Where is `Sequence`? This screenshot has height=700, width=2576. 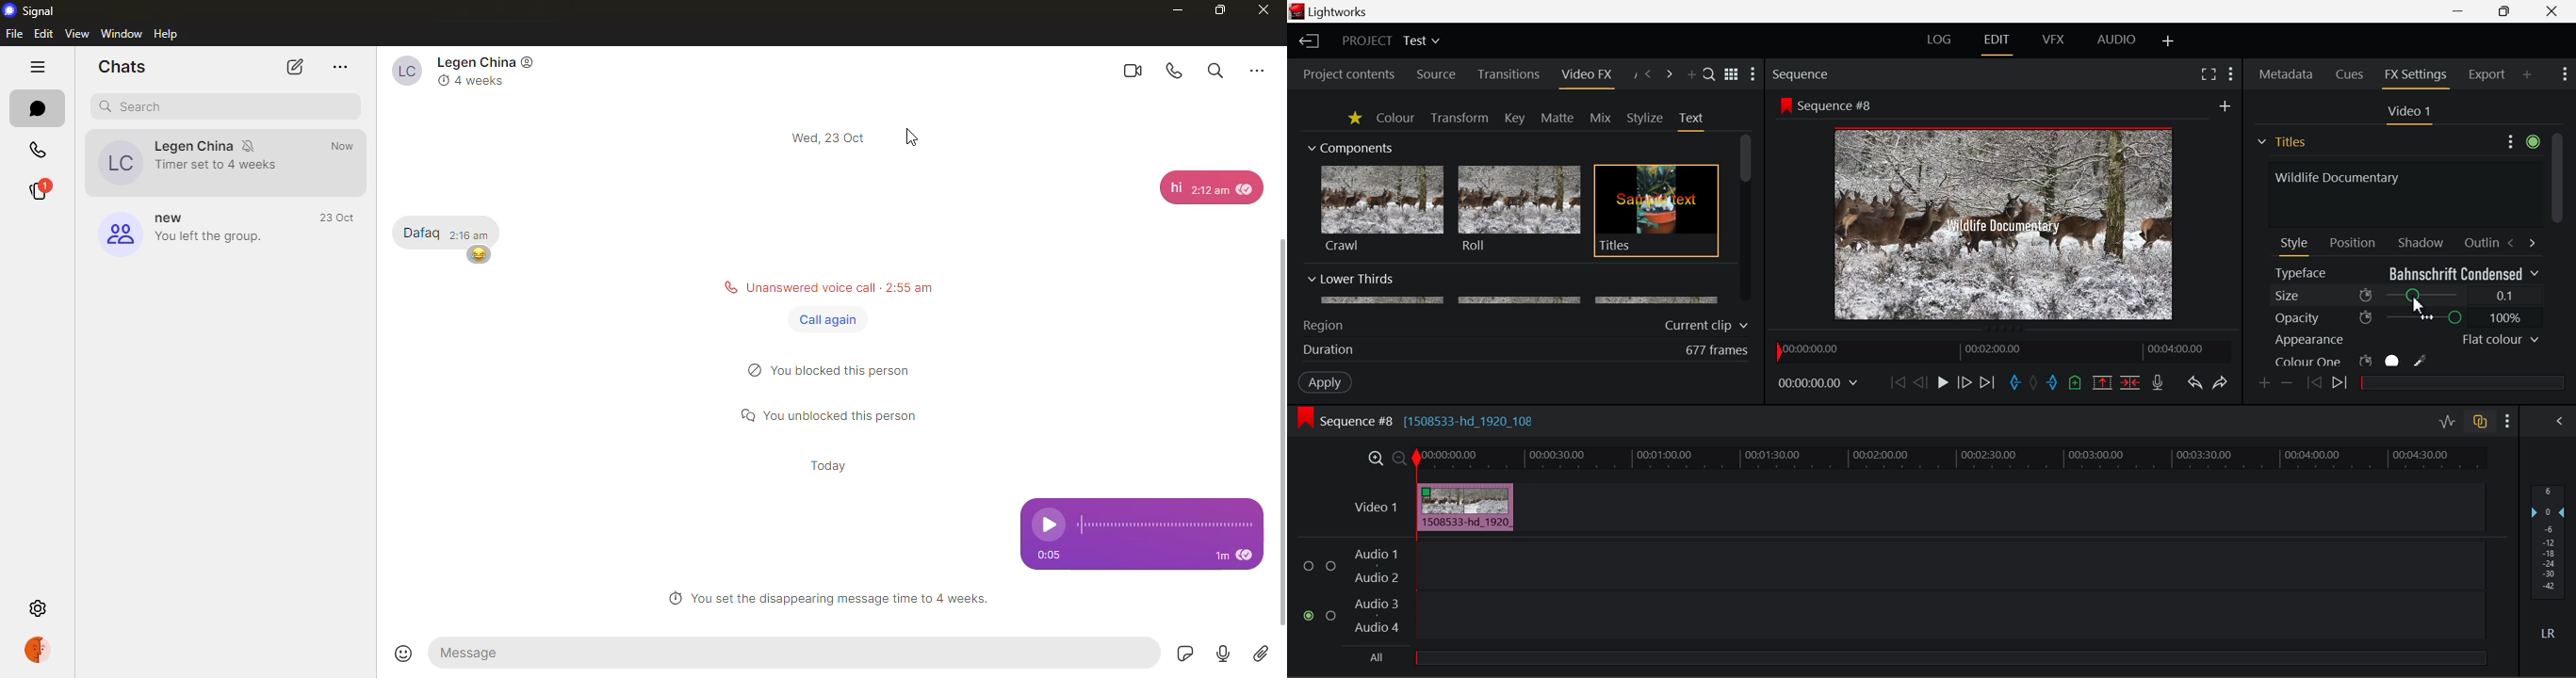
Sequence is located at coordinates (1800, 75).